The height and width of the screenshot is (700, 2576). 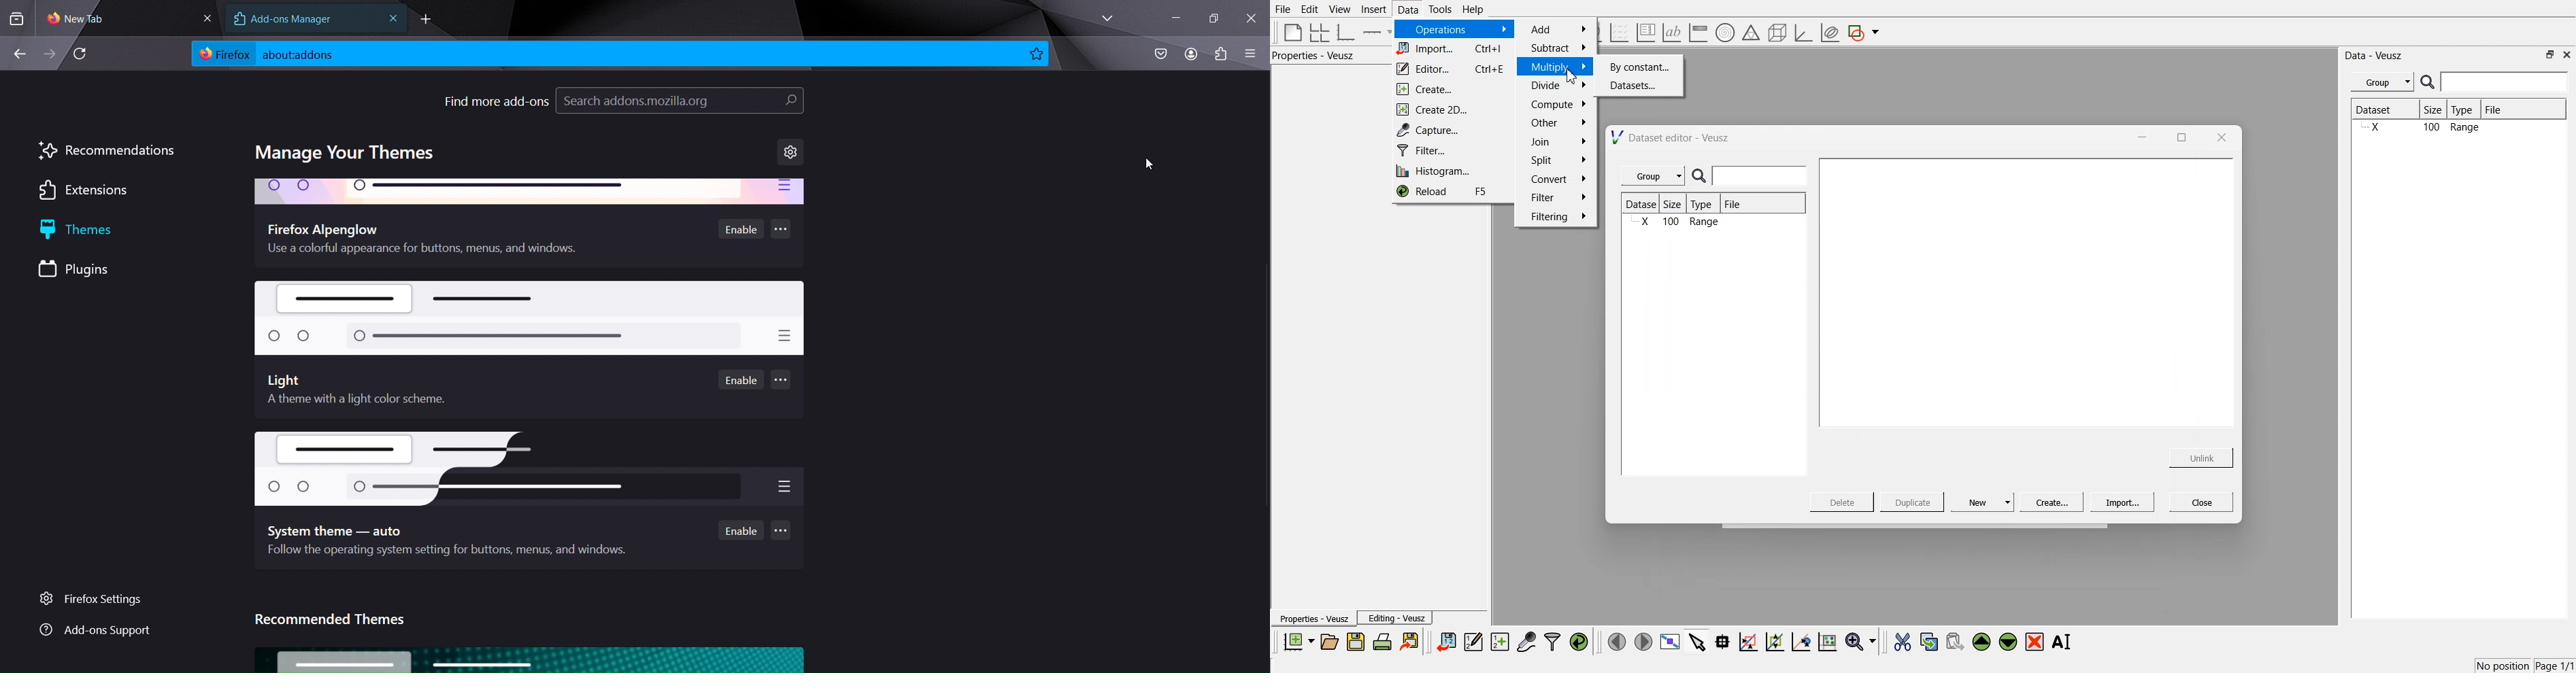 What do you see at coordinates (1448, 90) in the screenshot?
I see `Create...` at bounding box center [1448, 90].